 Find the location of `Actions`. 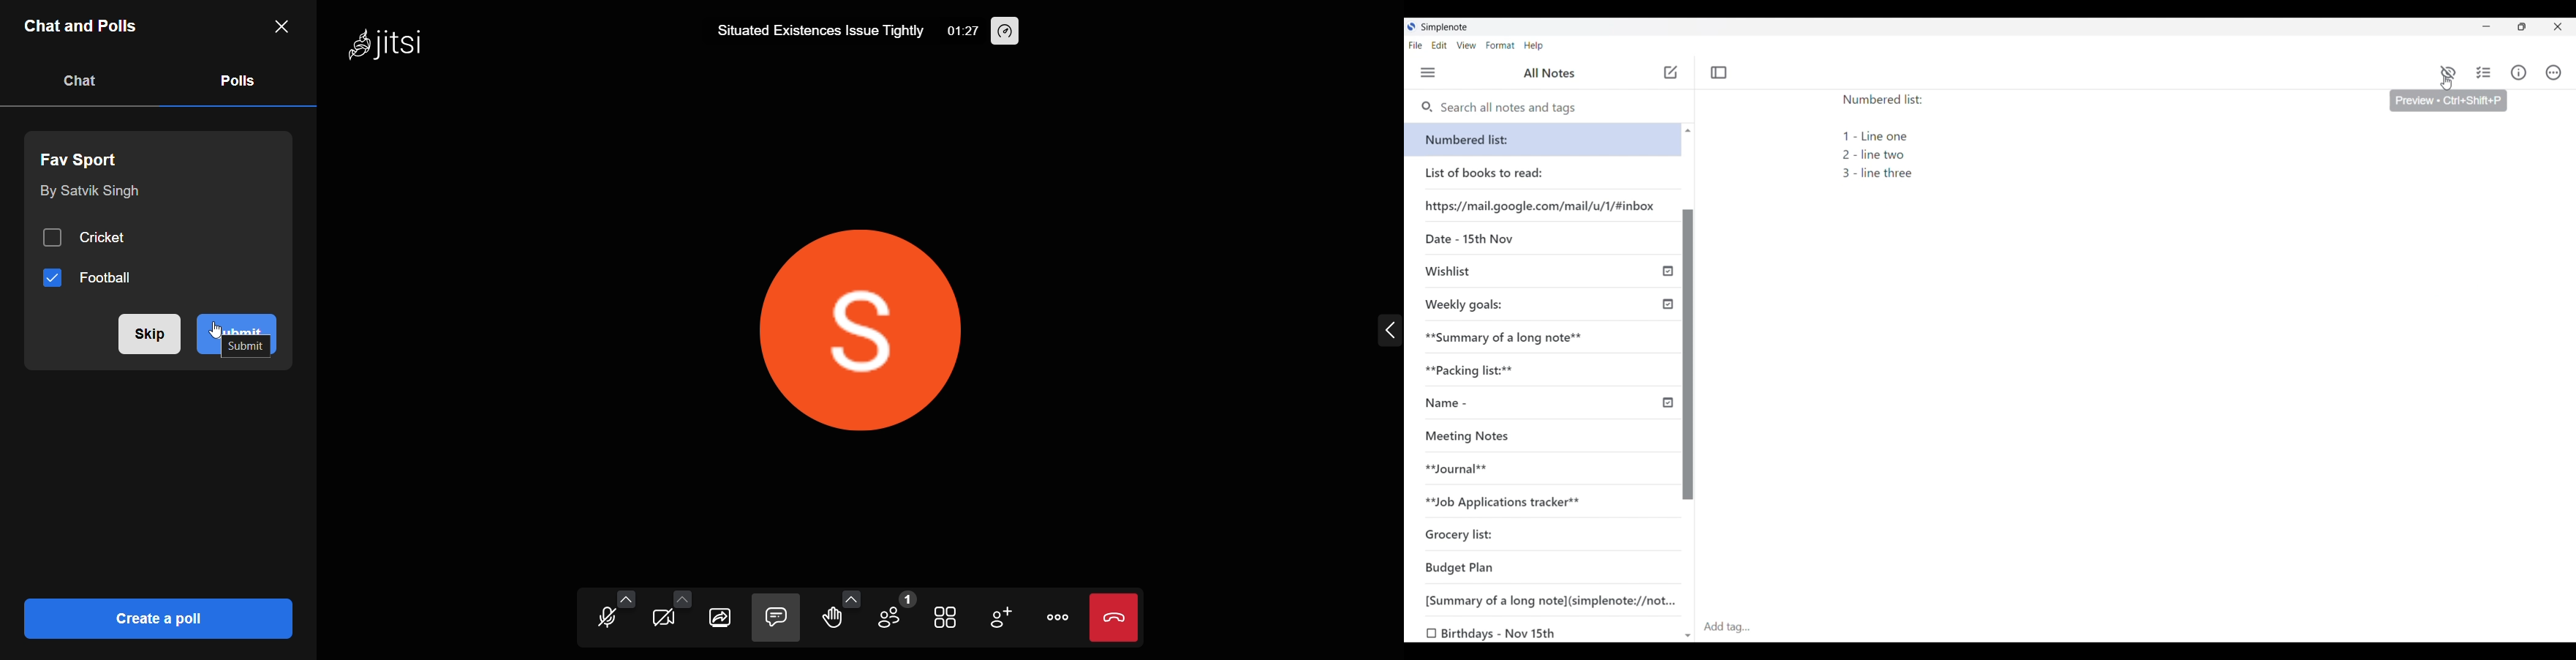

Actions is located at coordinates (2553, 75).